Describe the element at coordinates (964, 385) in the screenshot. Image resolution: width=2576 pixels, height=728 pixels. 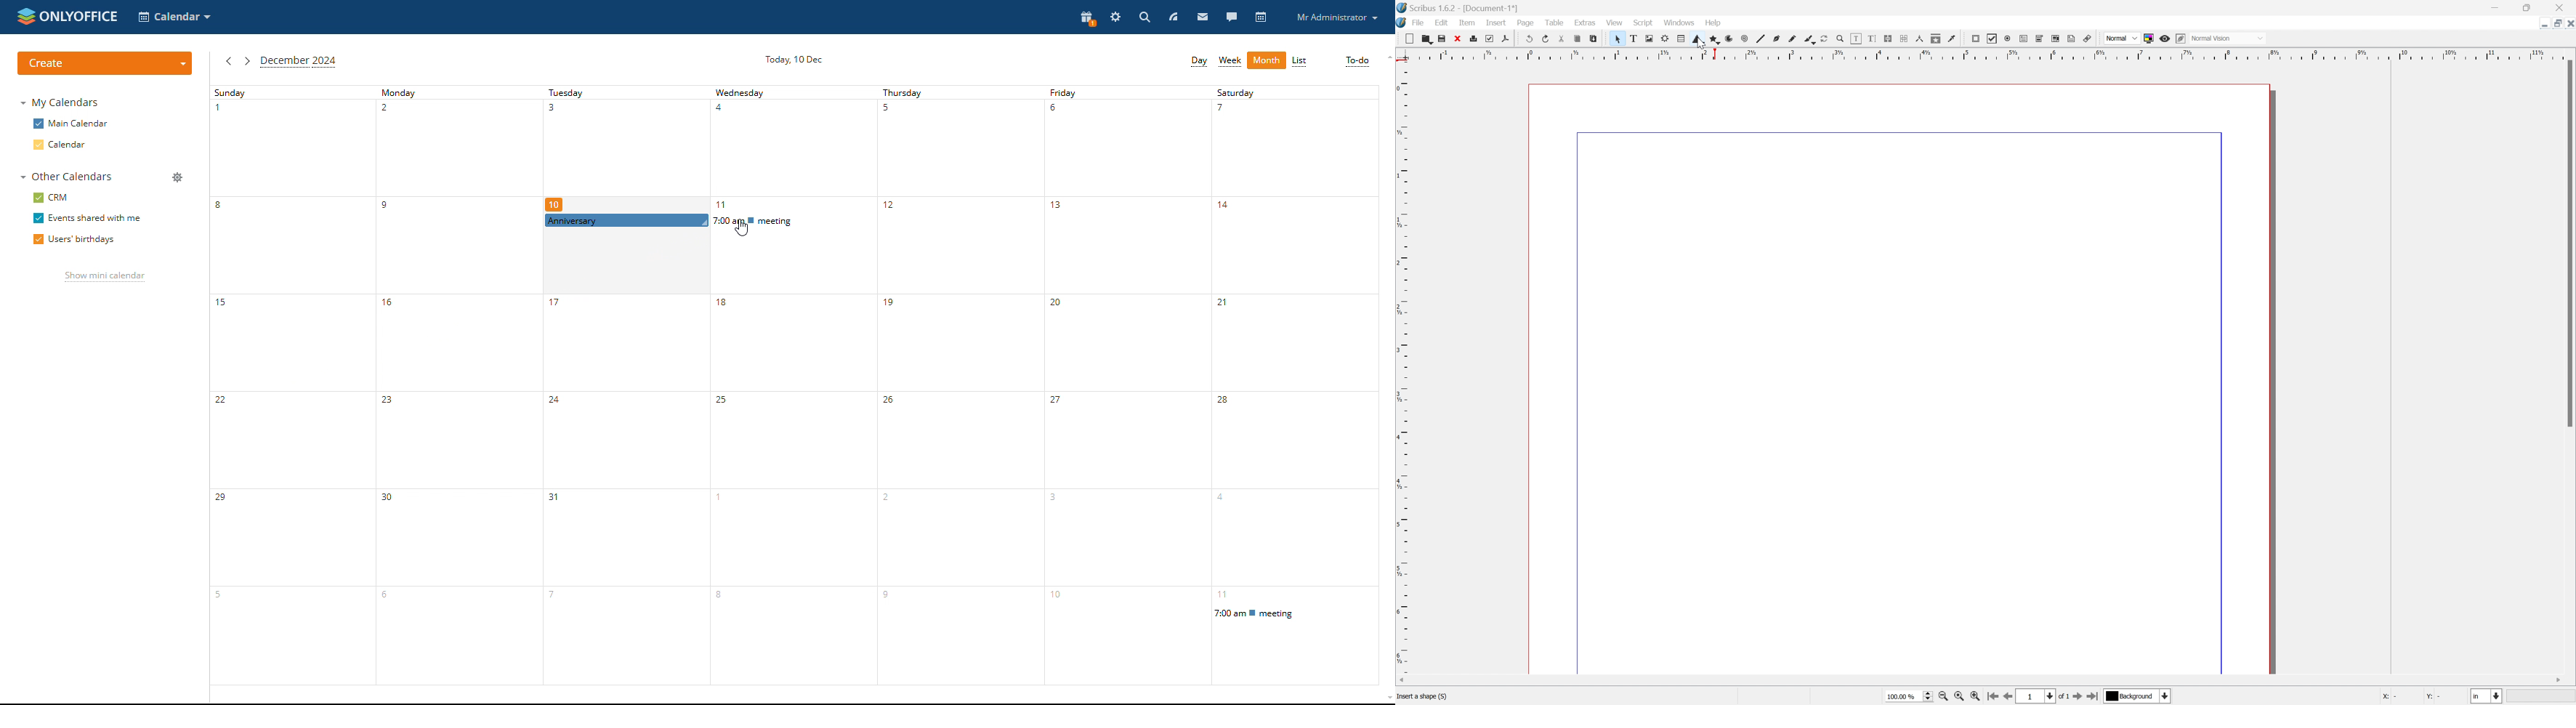
I see `thursday` at that location.